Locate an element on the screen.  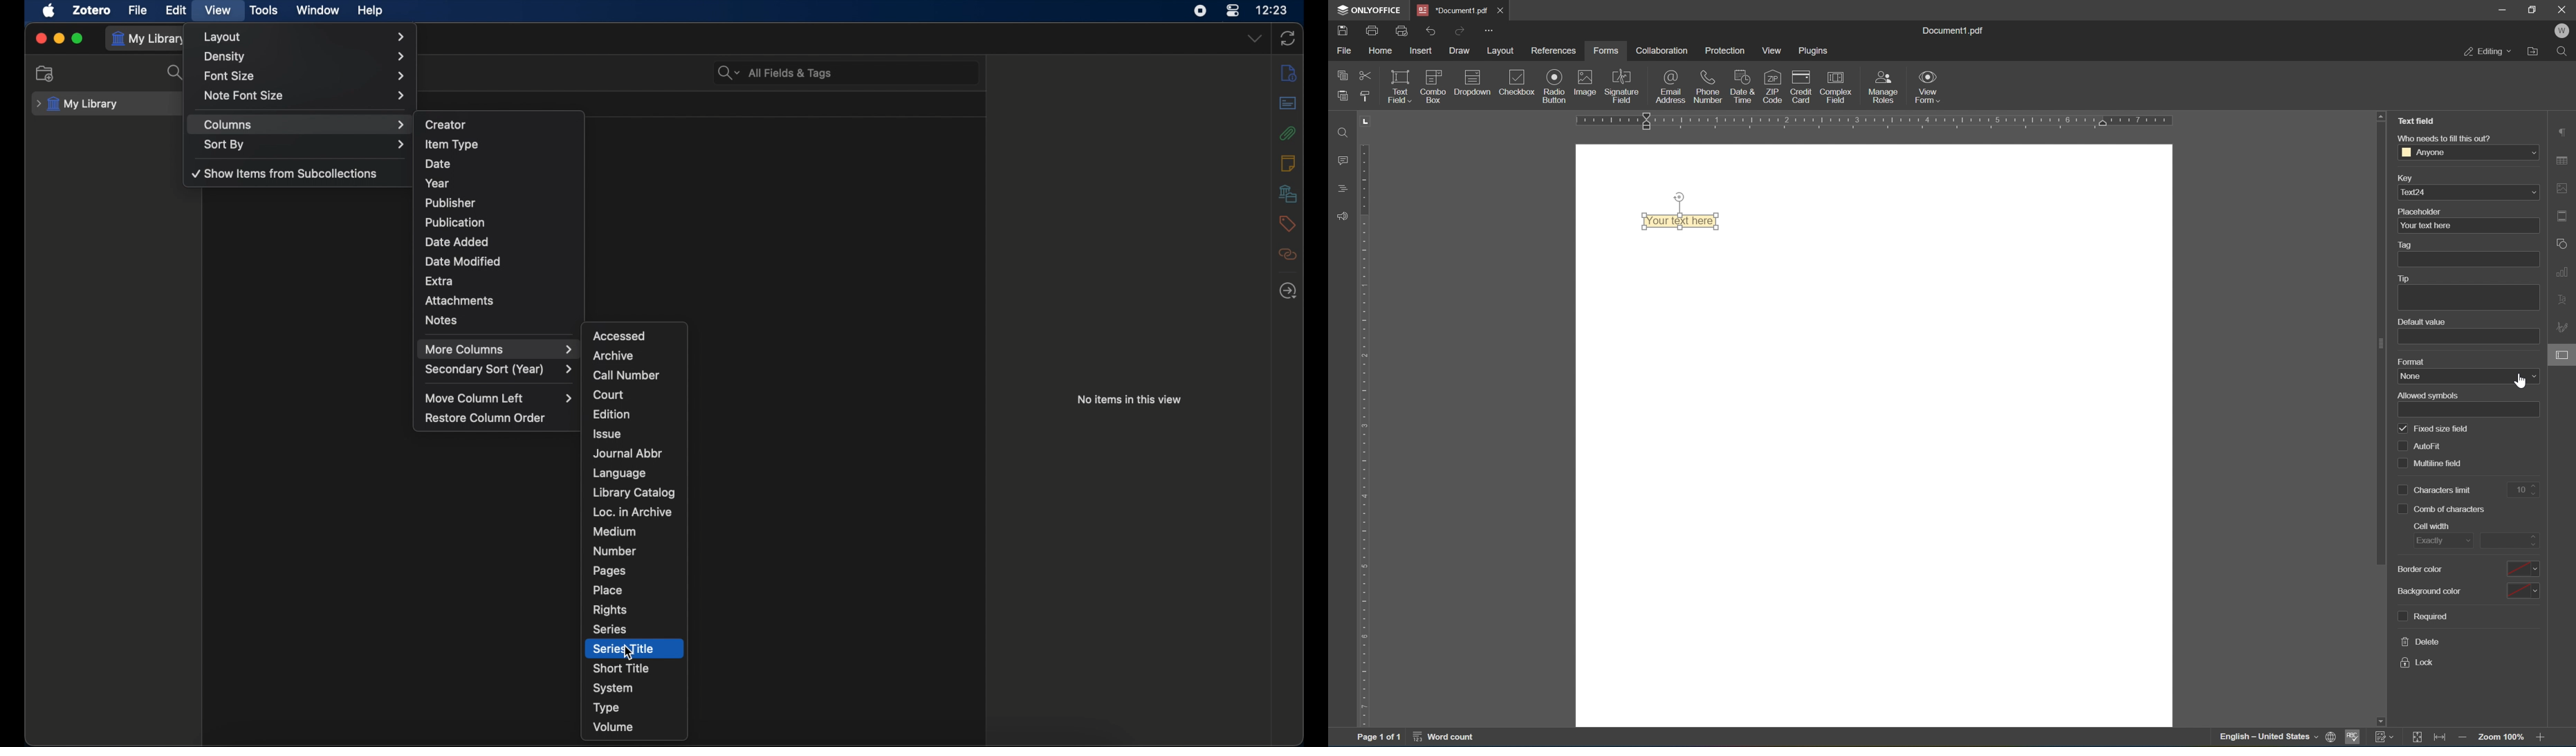
welcome is located at coordinates (2562, 31).